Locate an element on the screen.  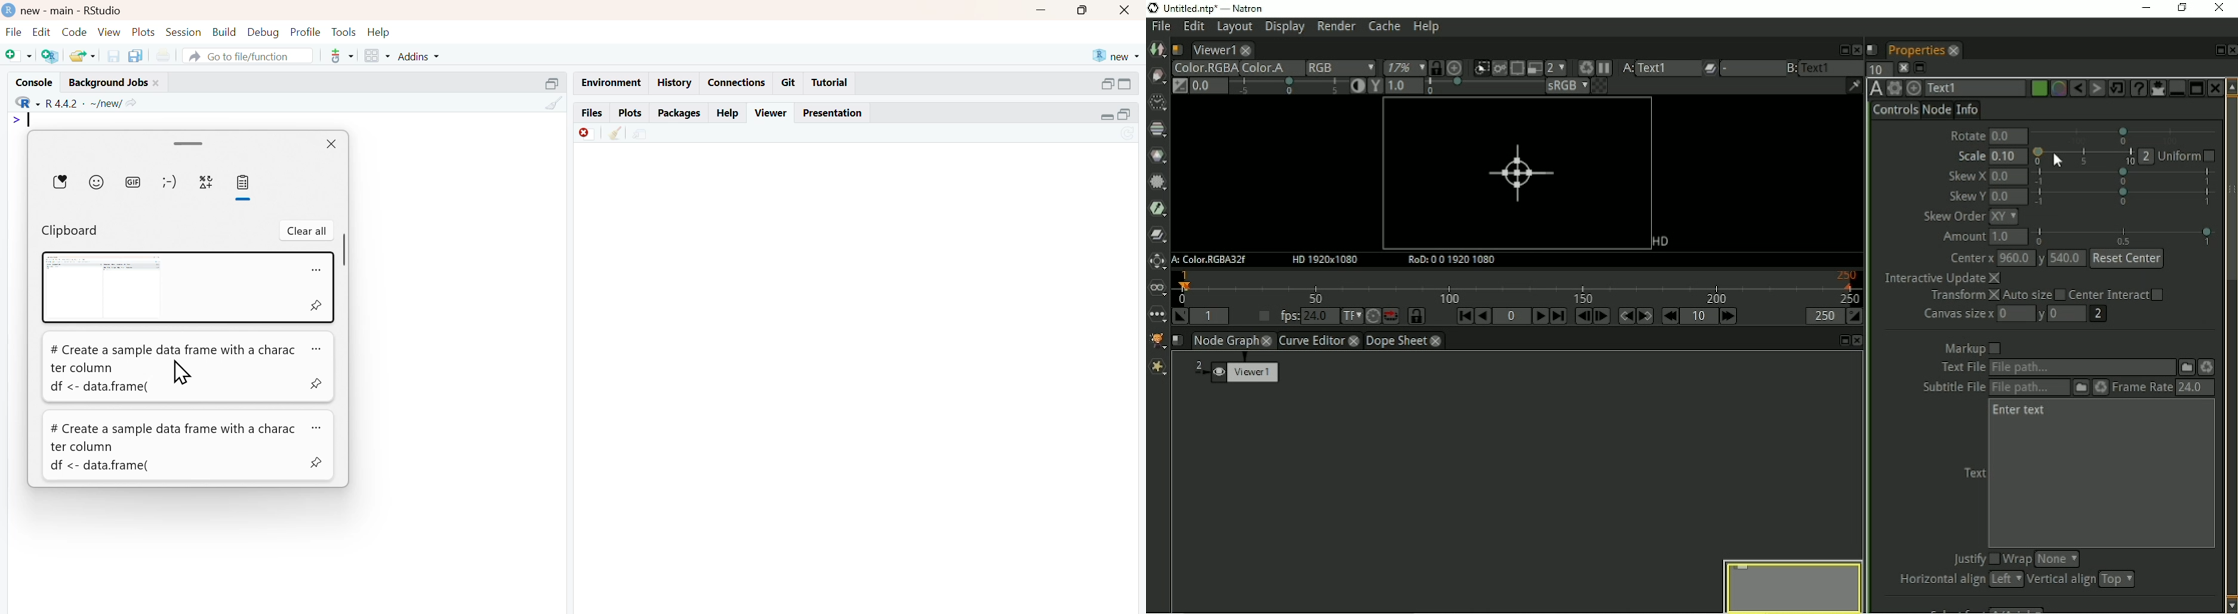
plots is located at coordinates (632, 113).